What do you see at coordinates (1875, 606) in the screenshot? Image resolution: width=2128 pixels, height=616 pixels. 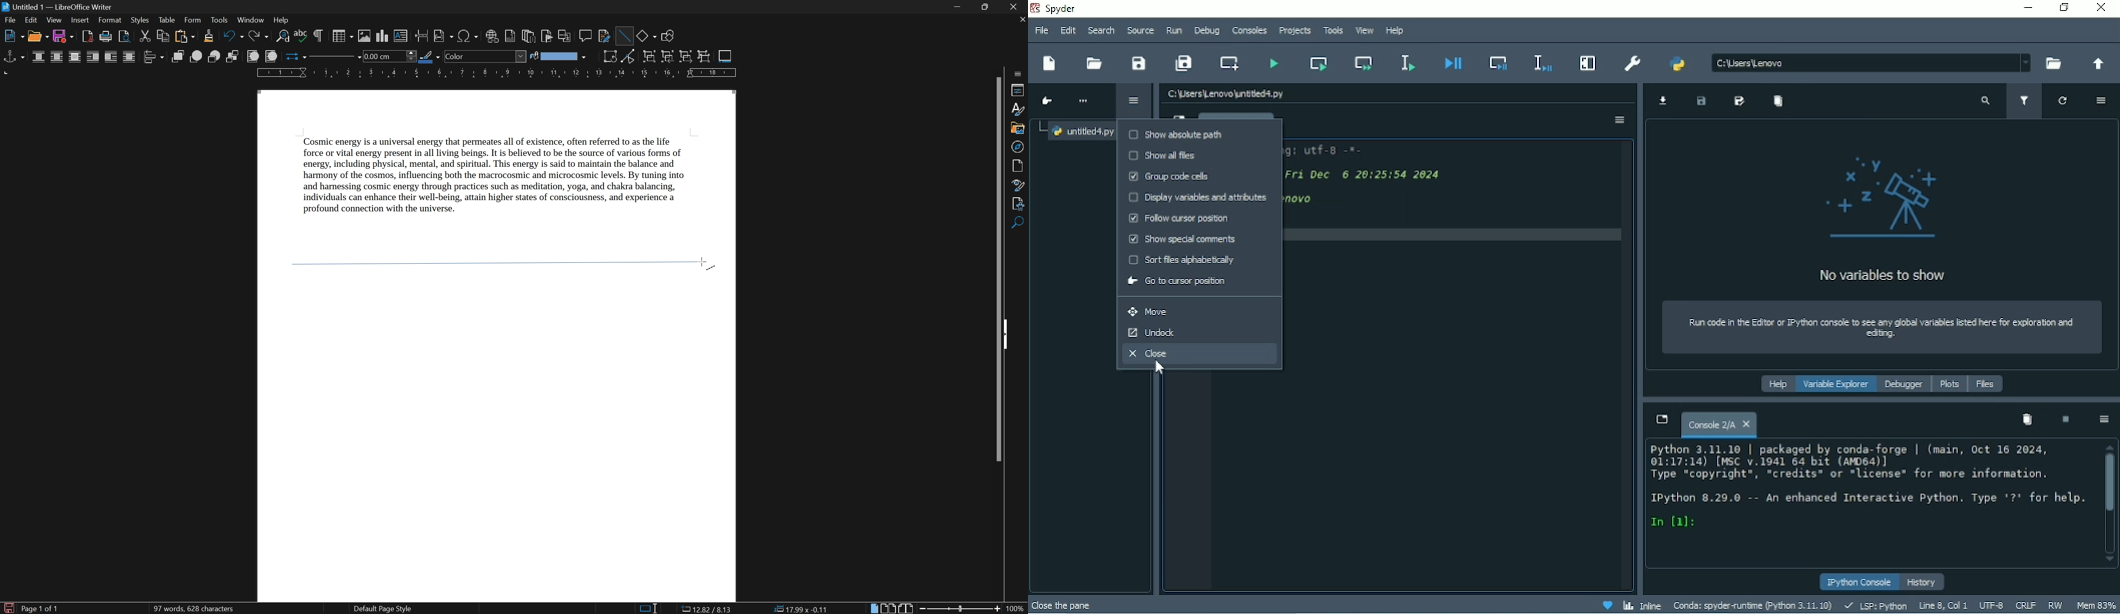 I see `LSP` at bounding box center [1875, 606].